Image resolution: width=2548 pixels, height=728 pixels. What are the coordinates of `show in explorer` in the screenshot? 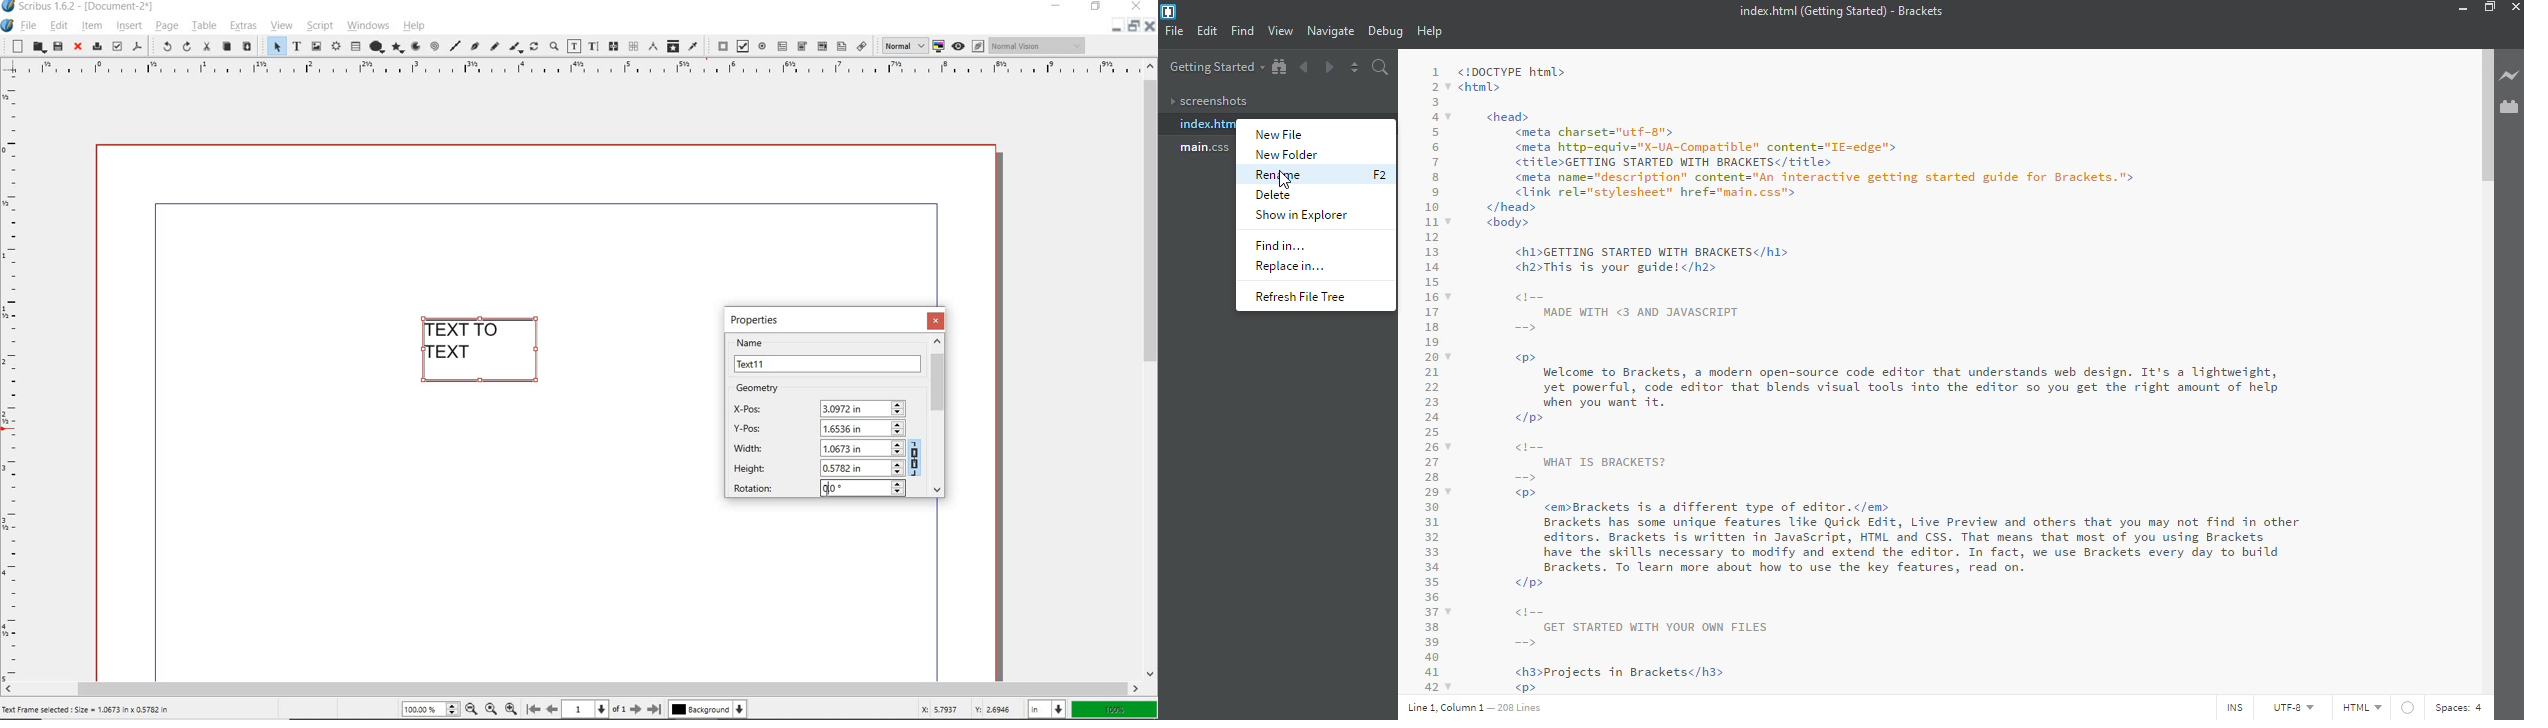 It's located at (1304, 215).